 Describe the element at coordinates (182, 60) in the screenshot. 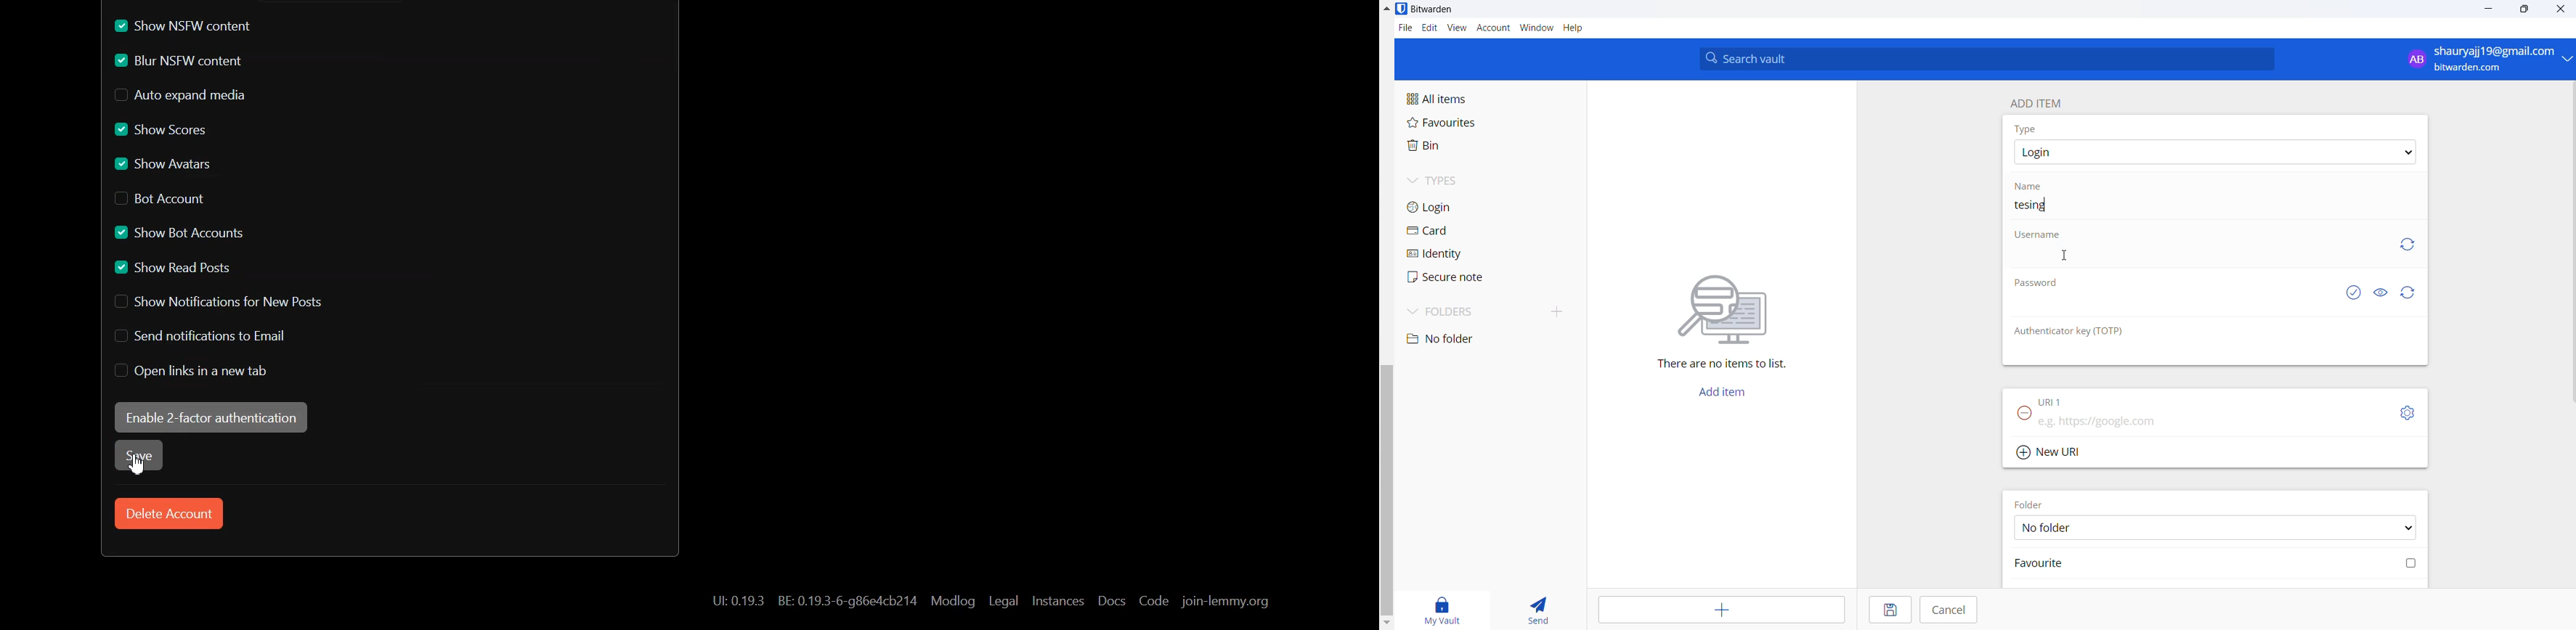

I see `Enable Blur NSFW content` at that location.